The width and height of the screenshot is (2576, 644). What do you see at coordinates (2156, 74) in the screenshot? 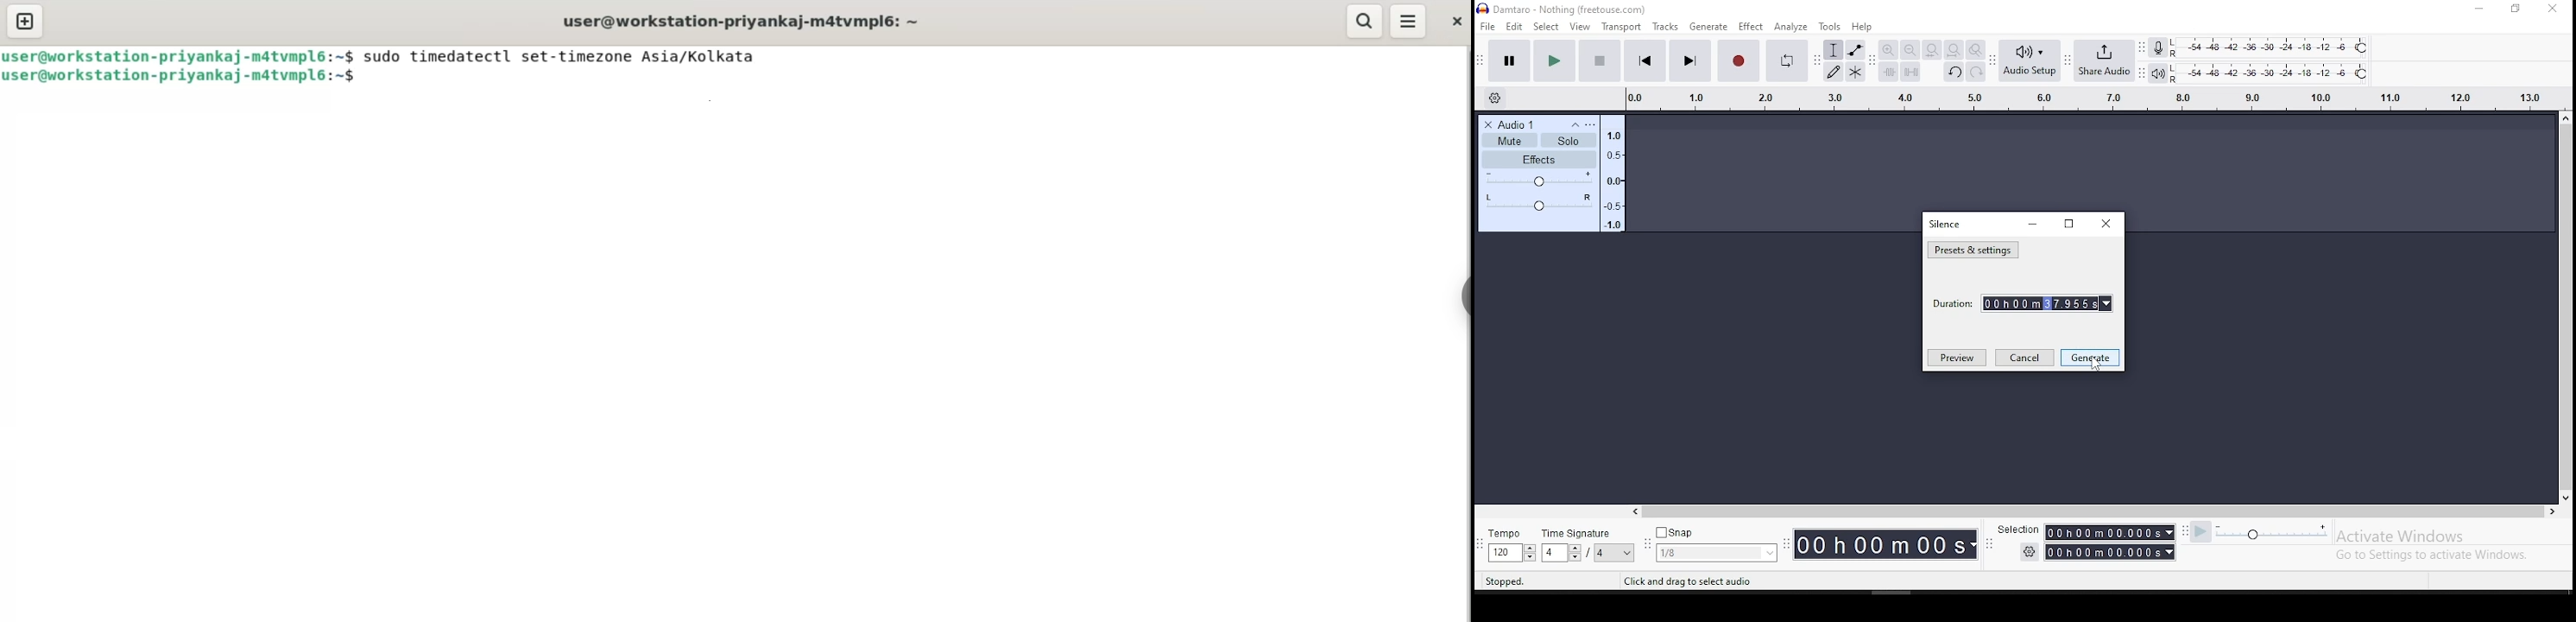
I see `playback meter` at bounding box center [2156, 74].